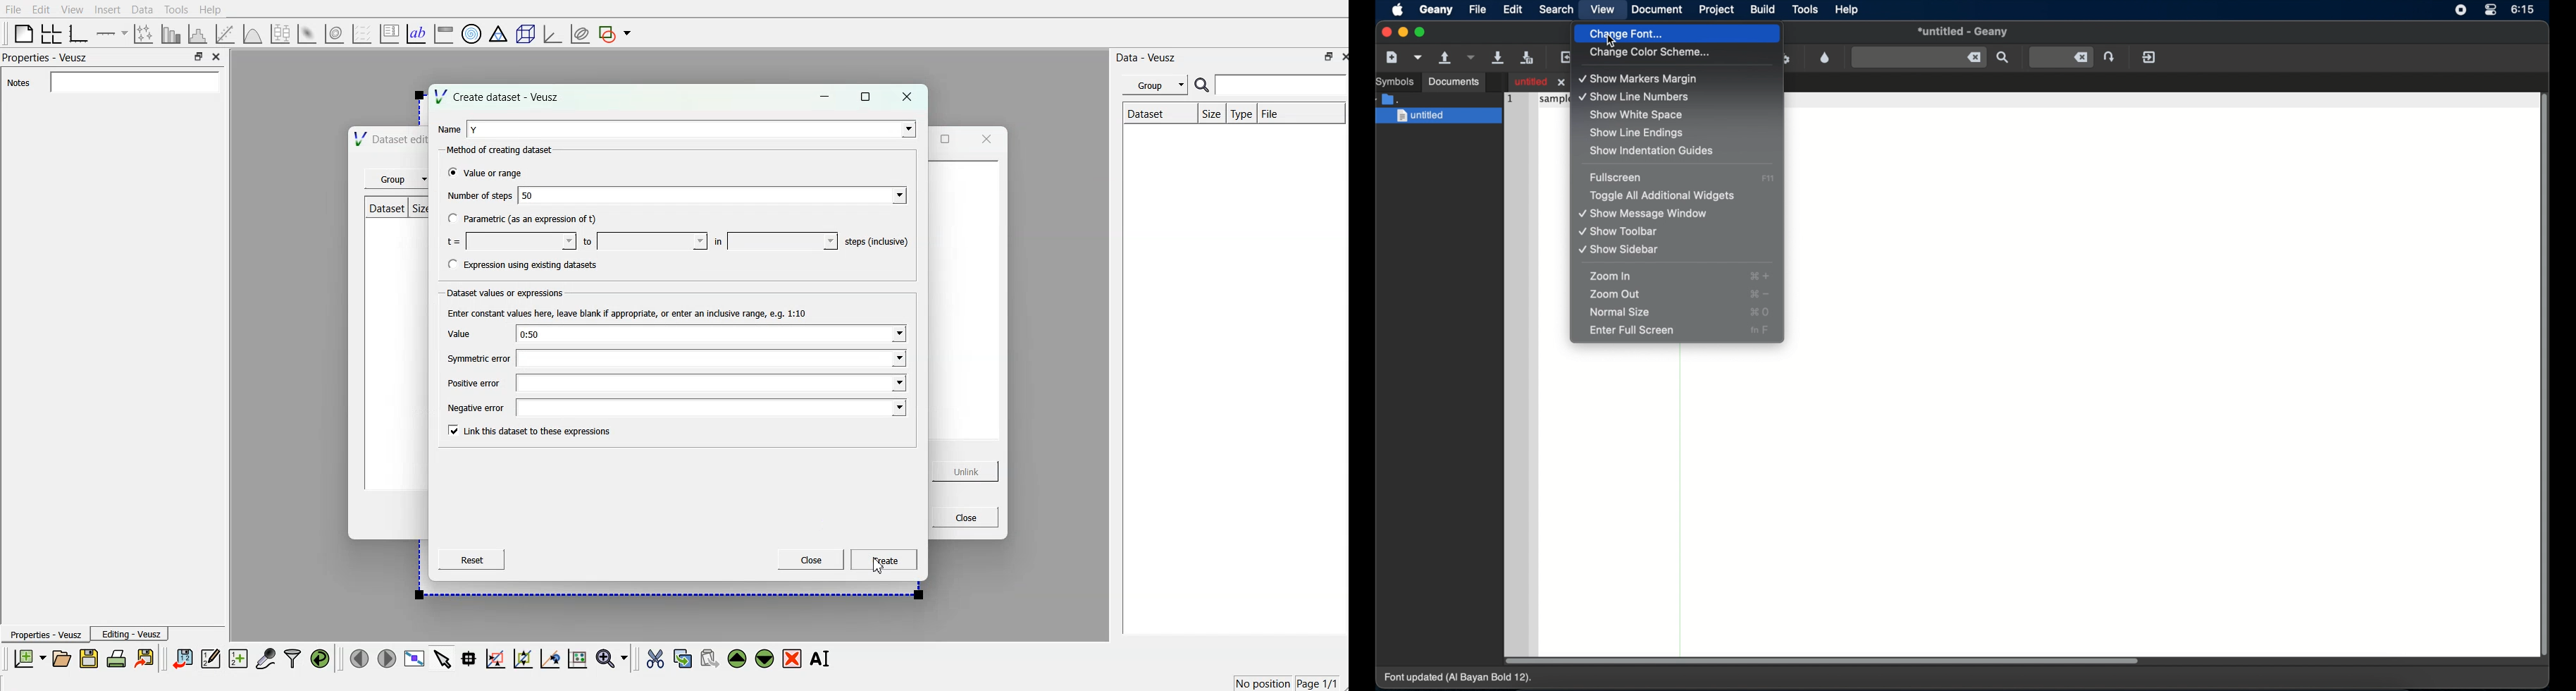 This screenshot has width=2576, height=700. Describe the element at coordinates (497, 174) in the screenshot. I see `Value or range` at that location.